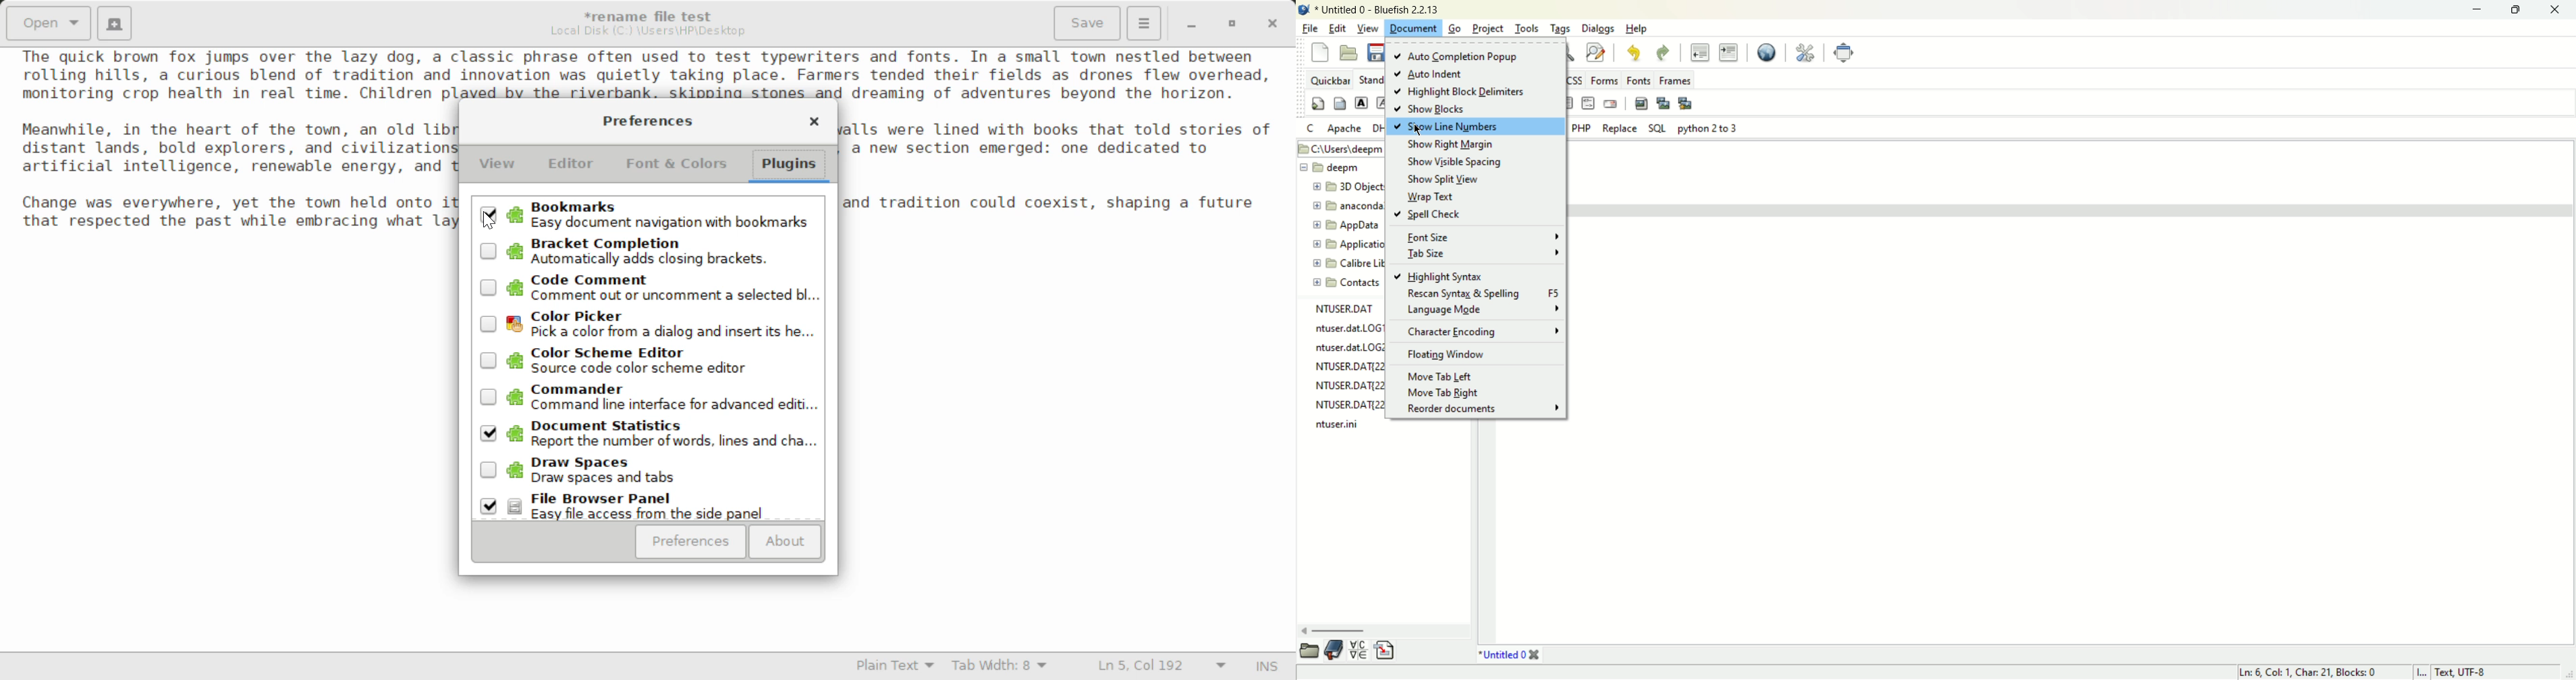 The image size is (2576, 700). What do you see at coordinates (1589, 104) in the screenshot?
I see `HTML comment` at bounding box center [1589, 104].